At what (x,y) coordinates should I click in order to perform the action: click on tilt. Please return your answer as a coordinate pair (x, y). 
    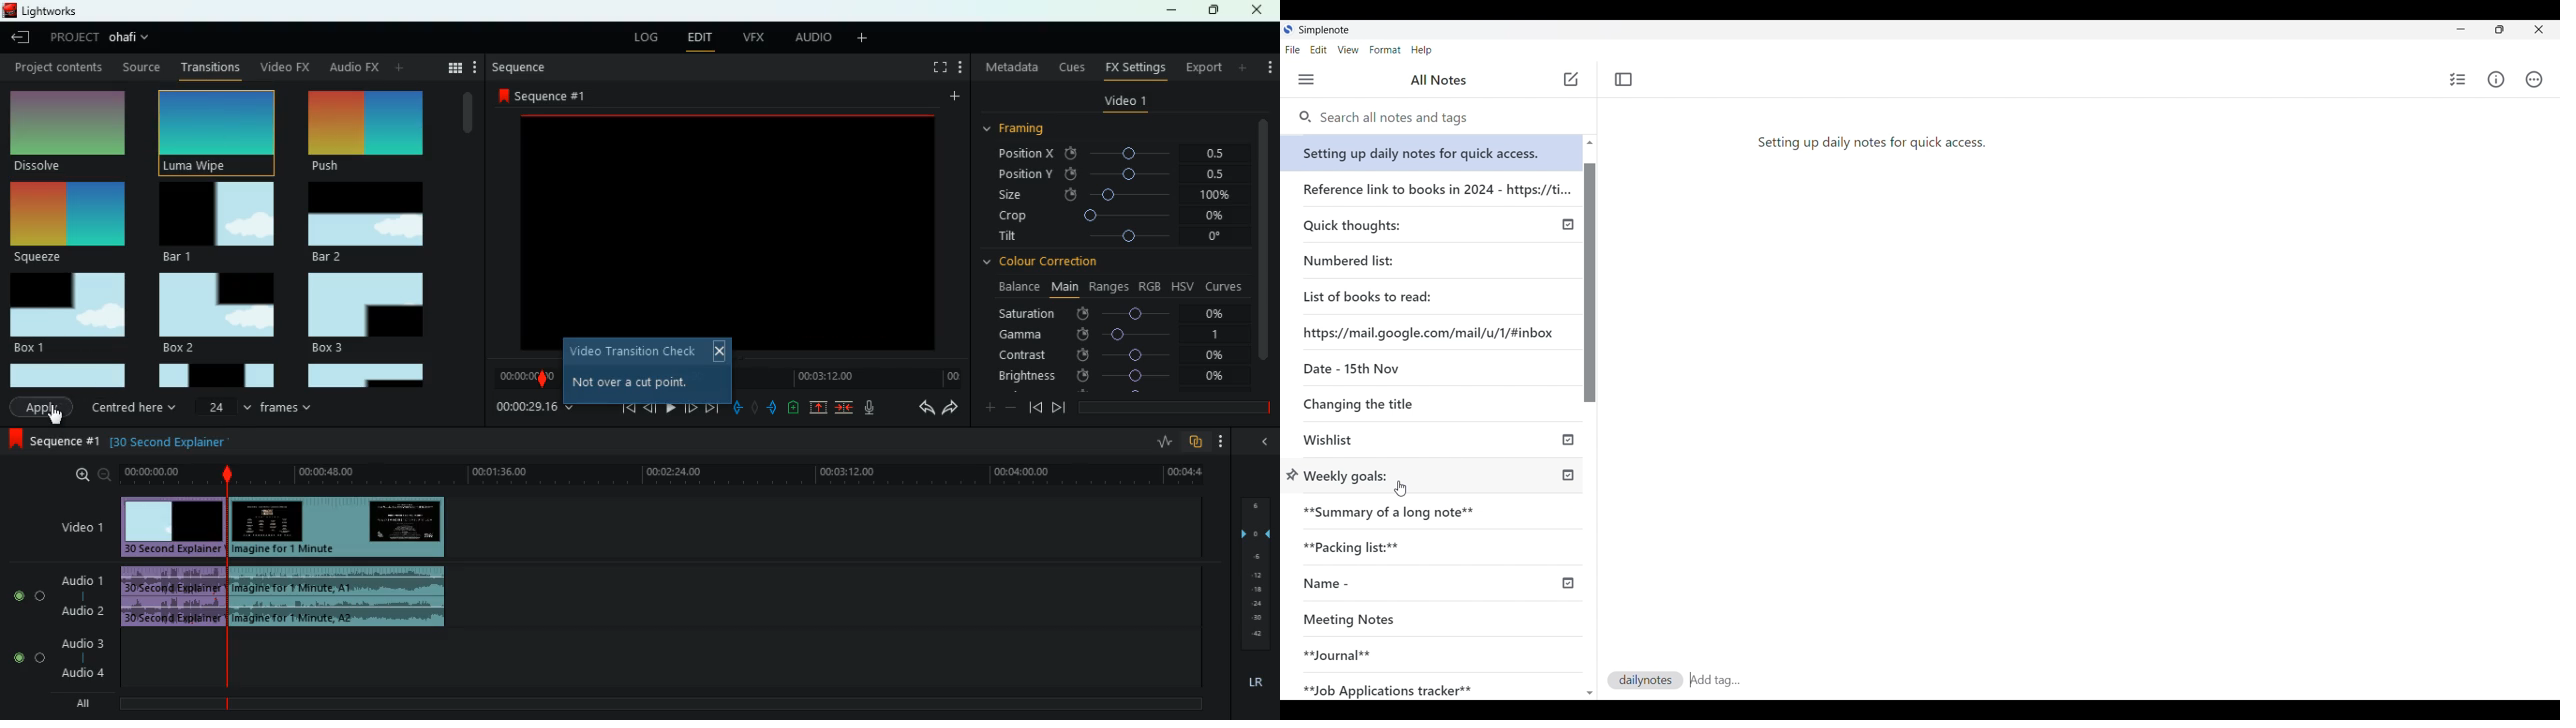
    Looking at the image, I should click on (1113, 238).